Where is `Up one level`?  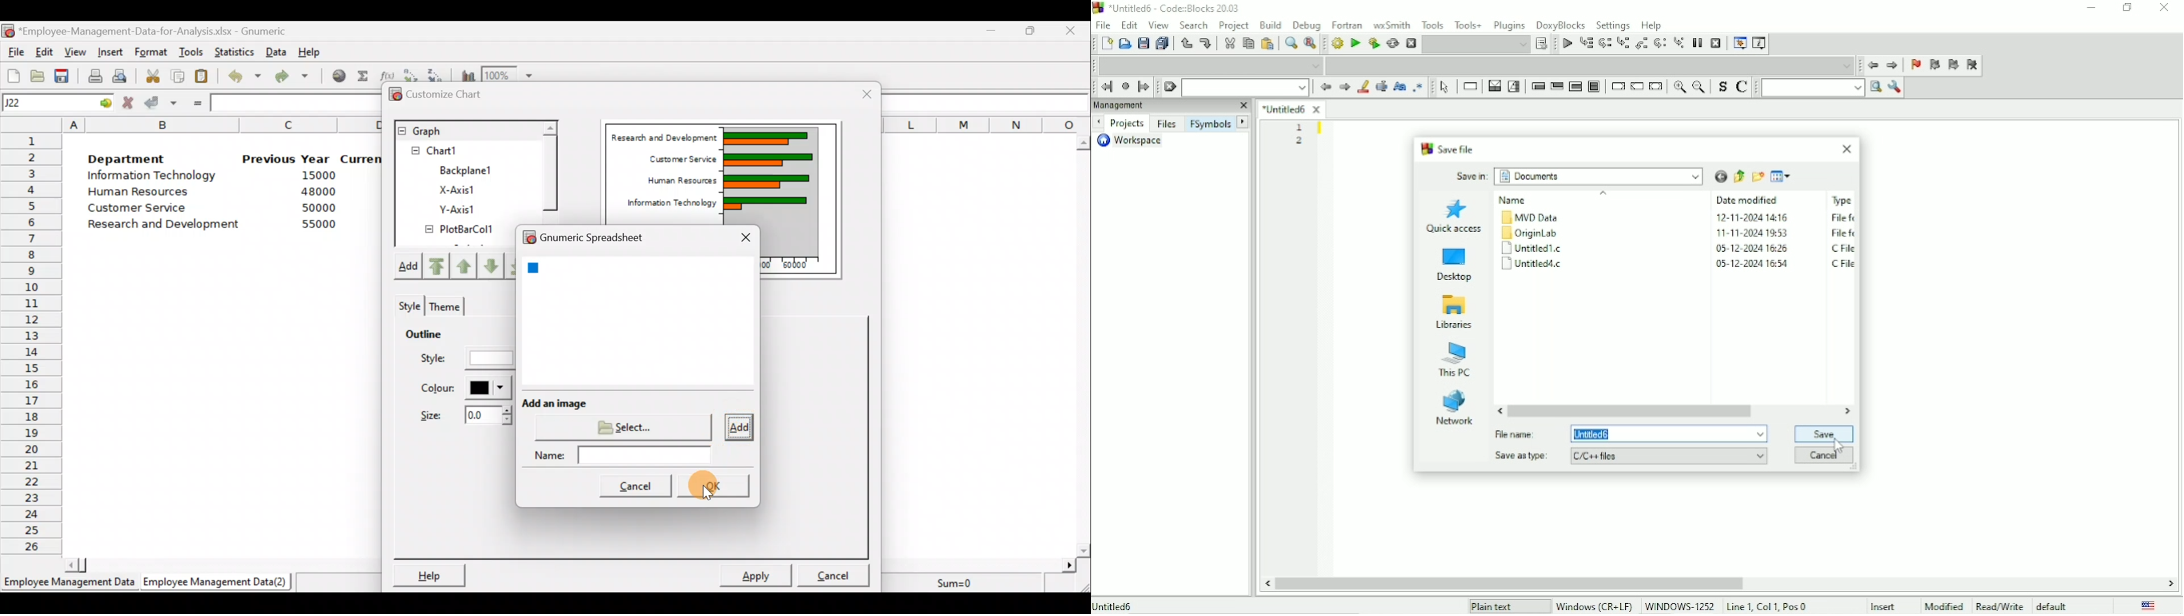 Up one level is located at coordinates (1739, 176).